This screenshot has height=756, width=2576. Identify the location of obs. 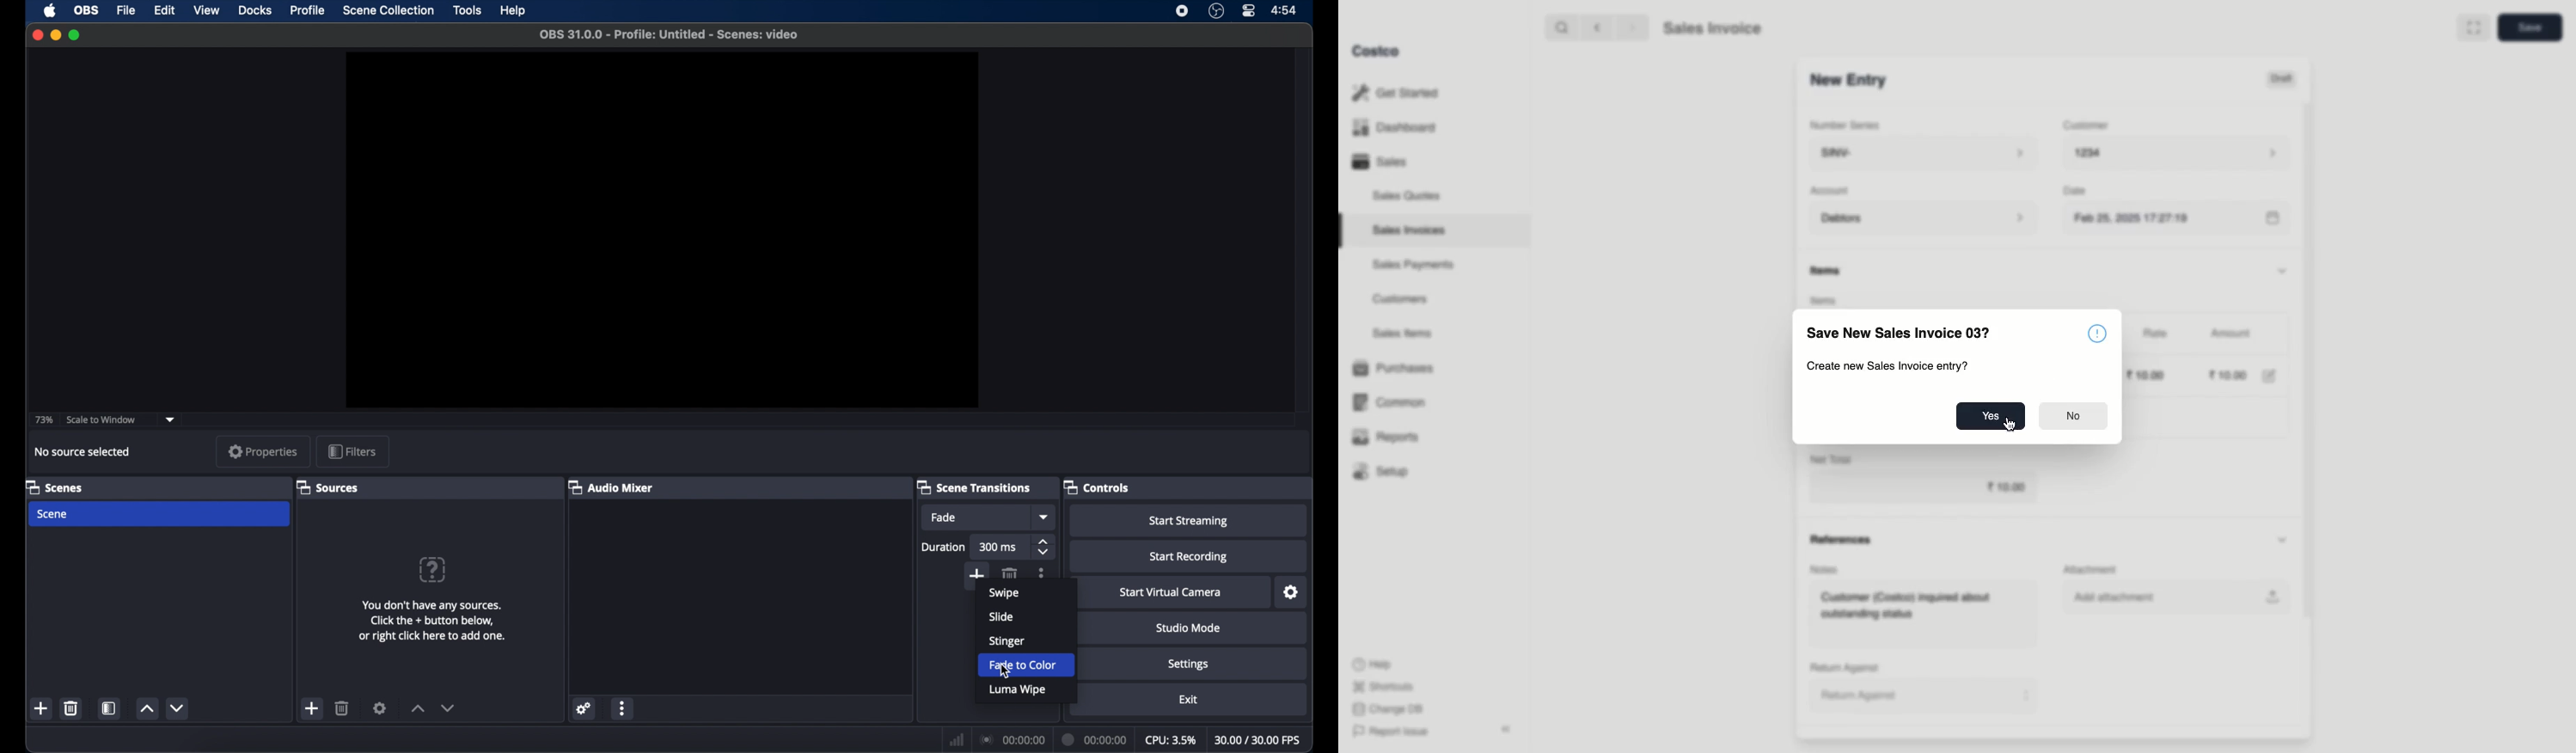
(85, 10).